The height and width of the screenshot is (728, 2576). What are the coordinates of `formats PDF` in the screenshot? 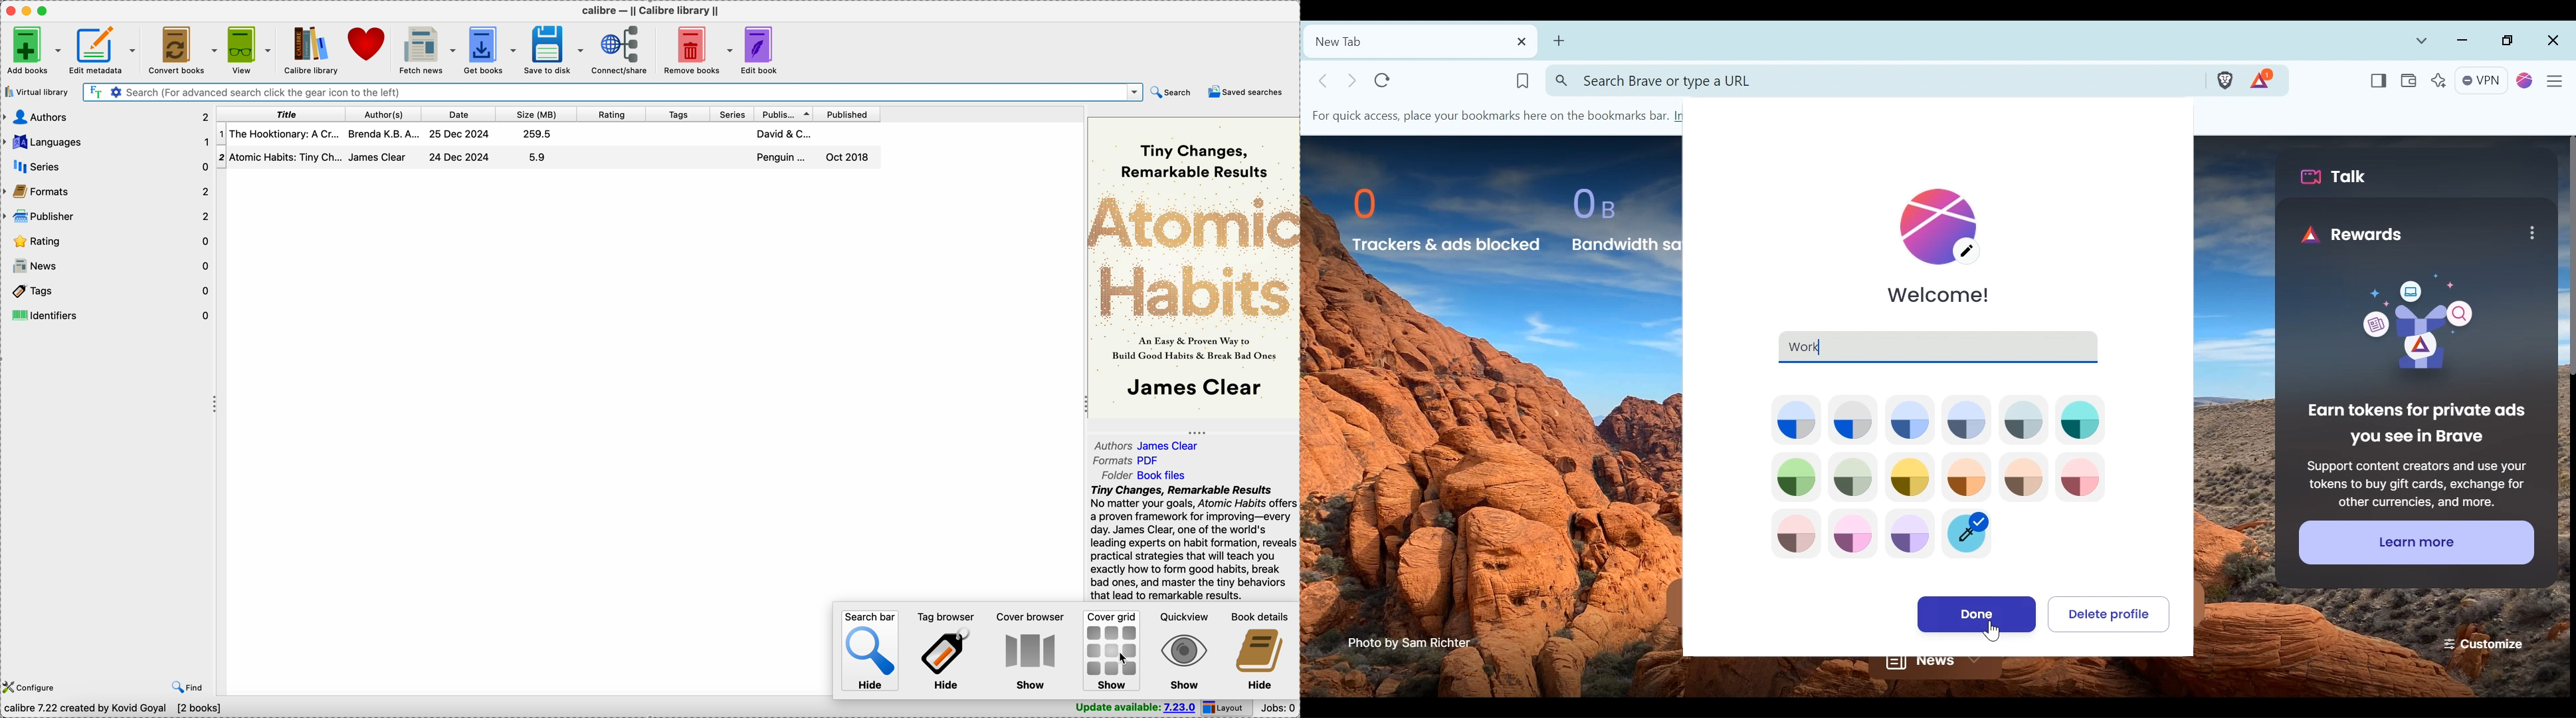 It's located at (1128, 460).